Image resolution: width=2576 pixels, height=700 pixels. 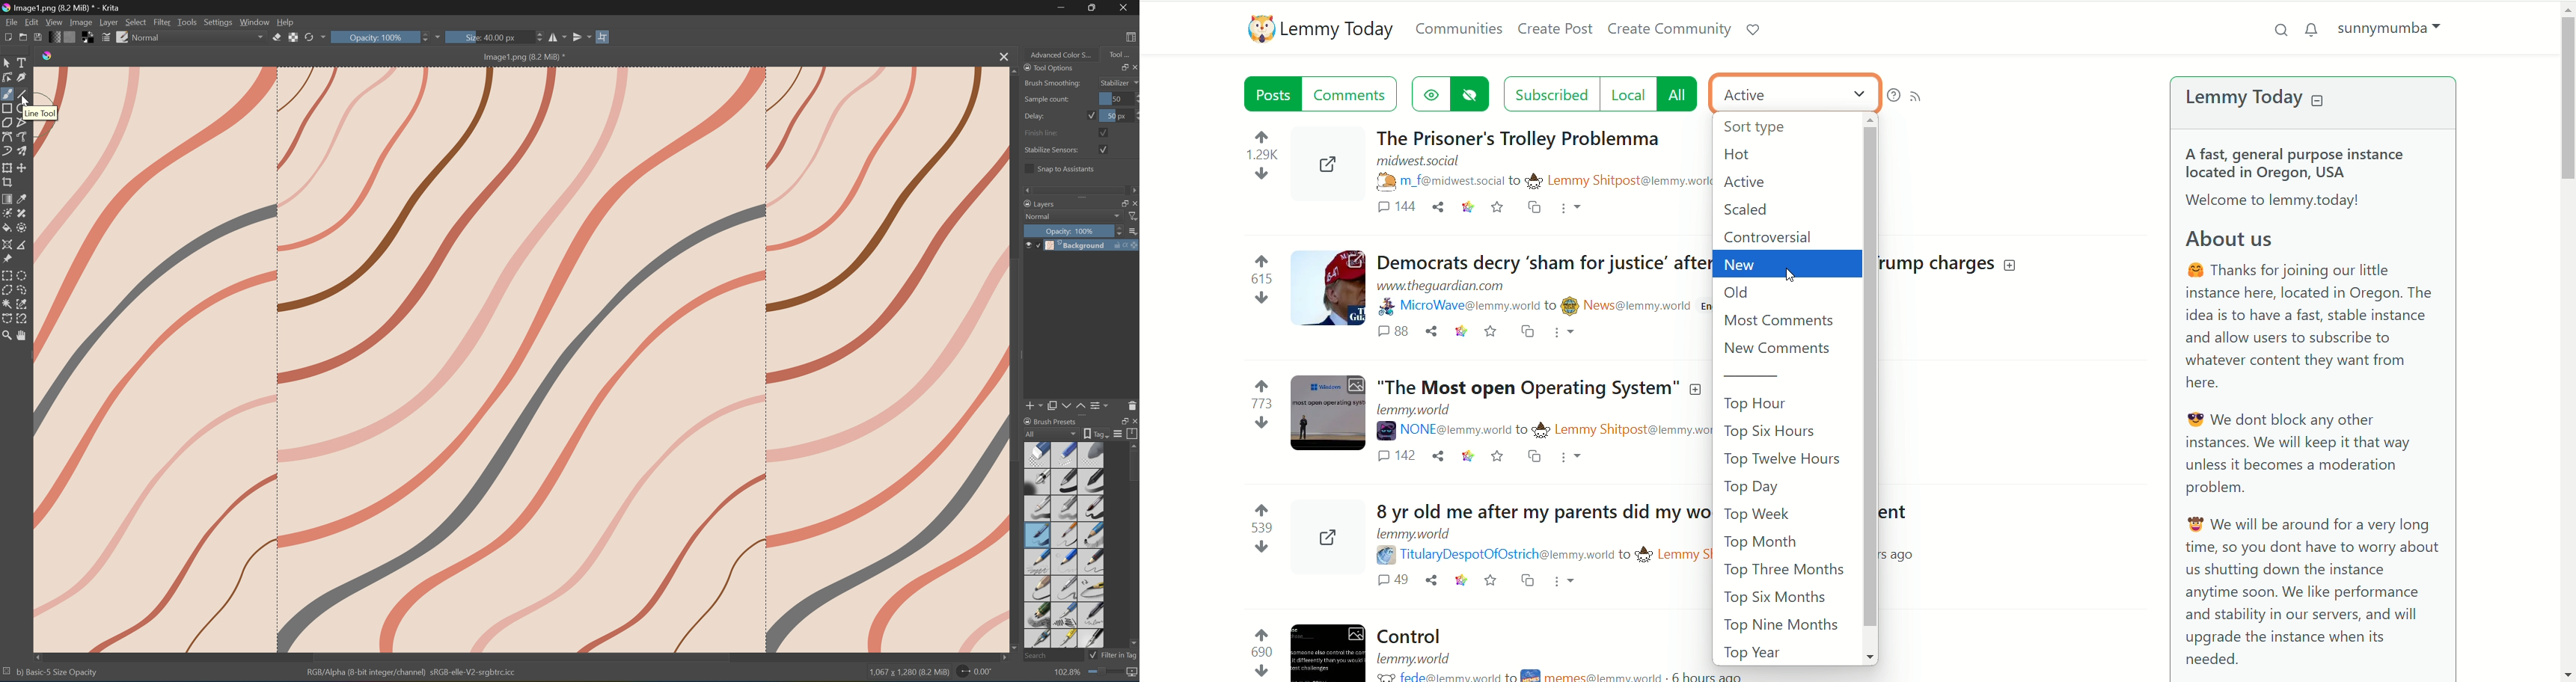 What do you see at coordinates (22, 123) in the screenshot?
I see `Polyline tool` at bounding box center [22, 123].